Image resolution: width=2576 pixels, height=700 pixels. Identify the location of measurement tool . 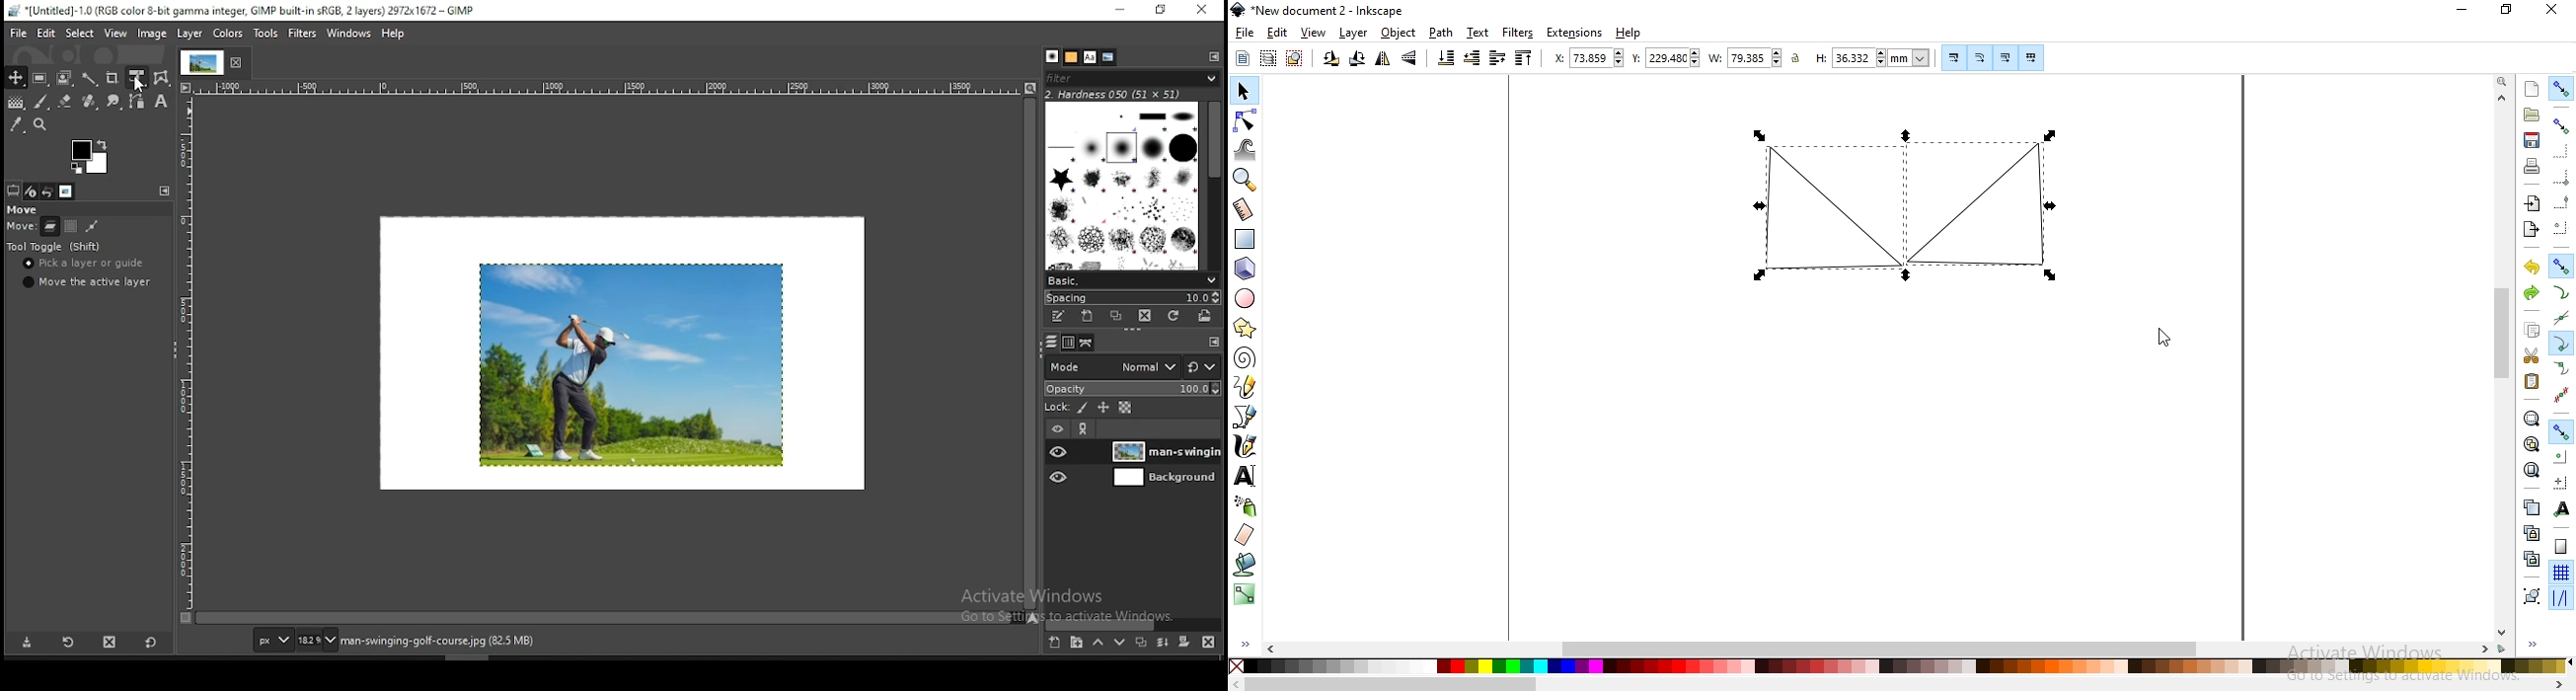
(1244, 209).